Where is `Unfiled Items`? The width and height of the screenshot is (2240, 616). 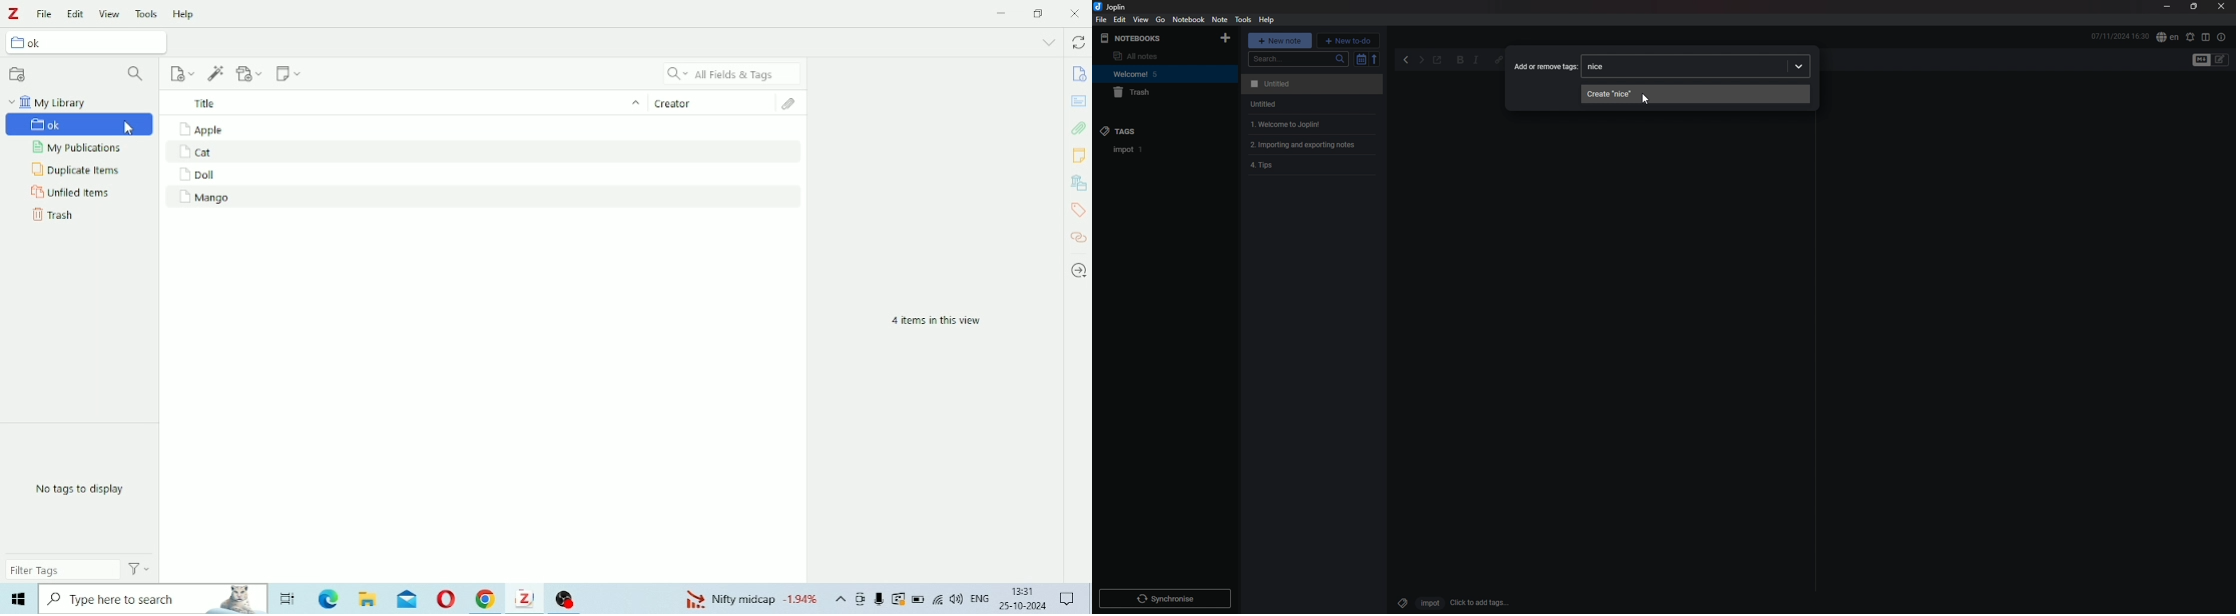
Unfiled Items is located at coordinates (72, 193).